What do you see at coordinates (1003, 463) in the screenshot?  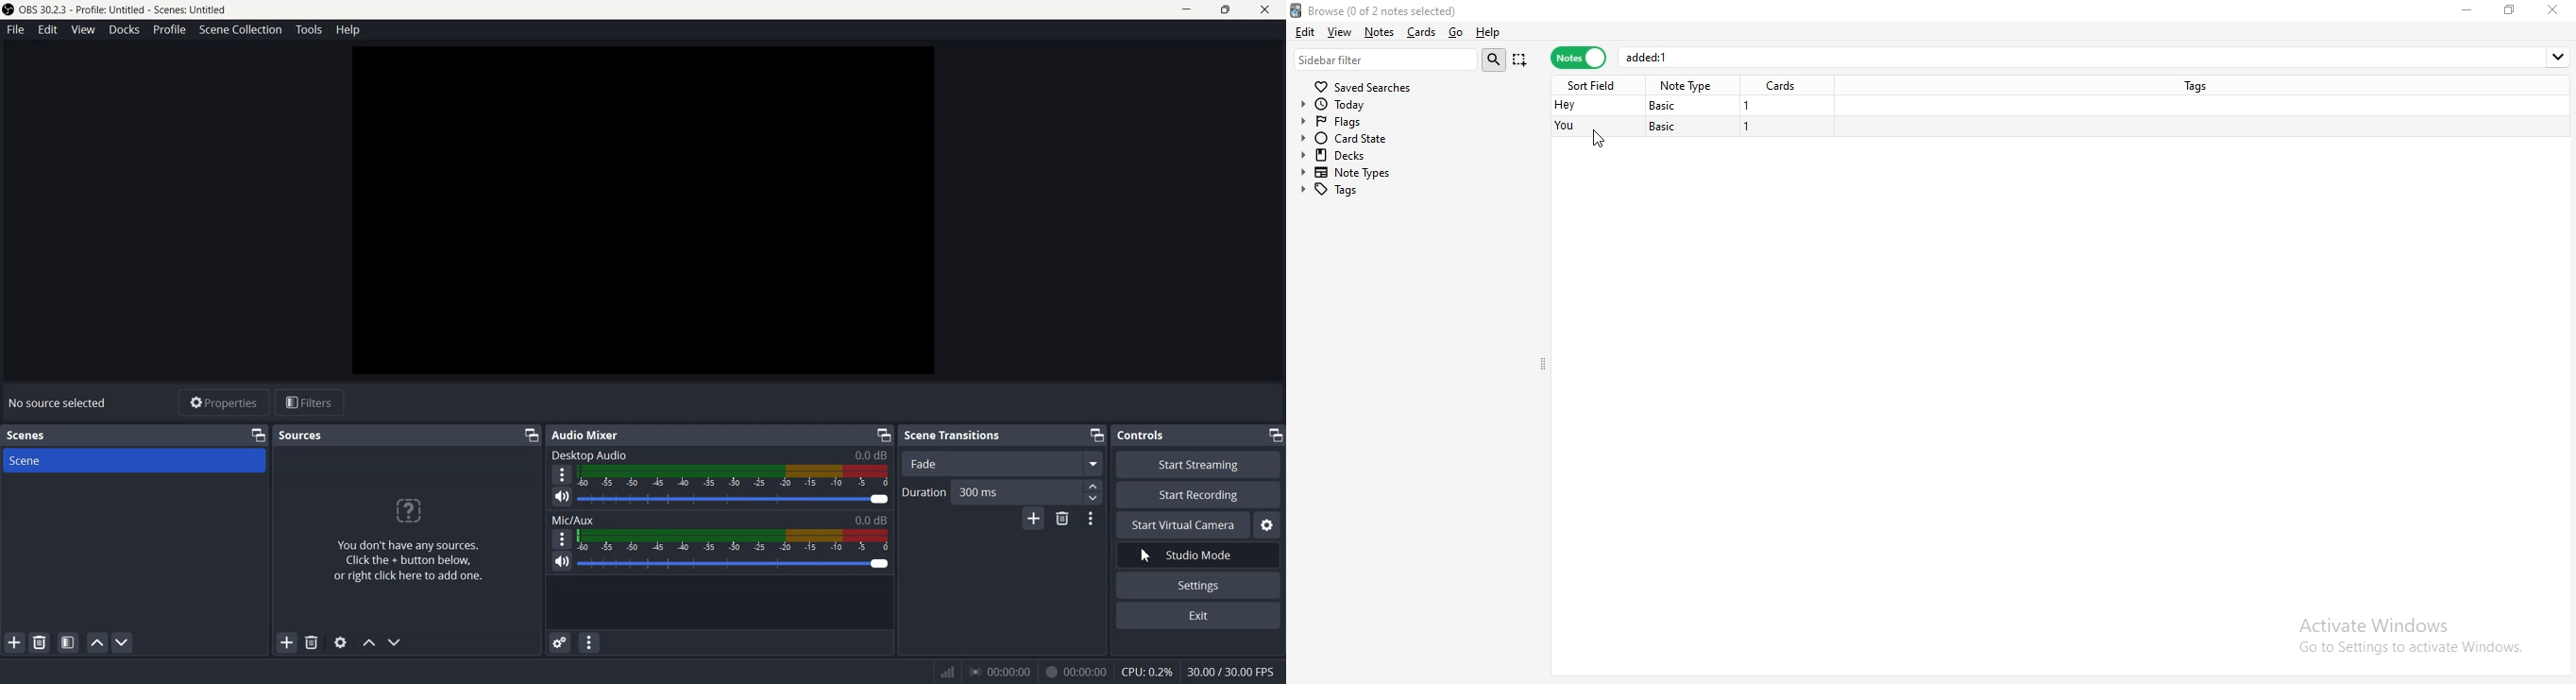 I see `Fade` at bounding box center [1003, 463].